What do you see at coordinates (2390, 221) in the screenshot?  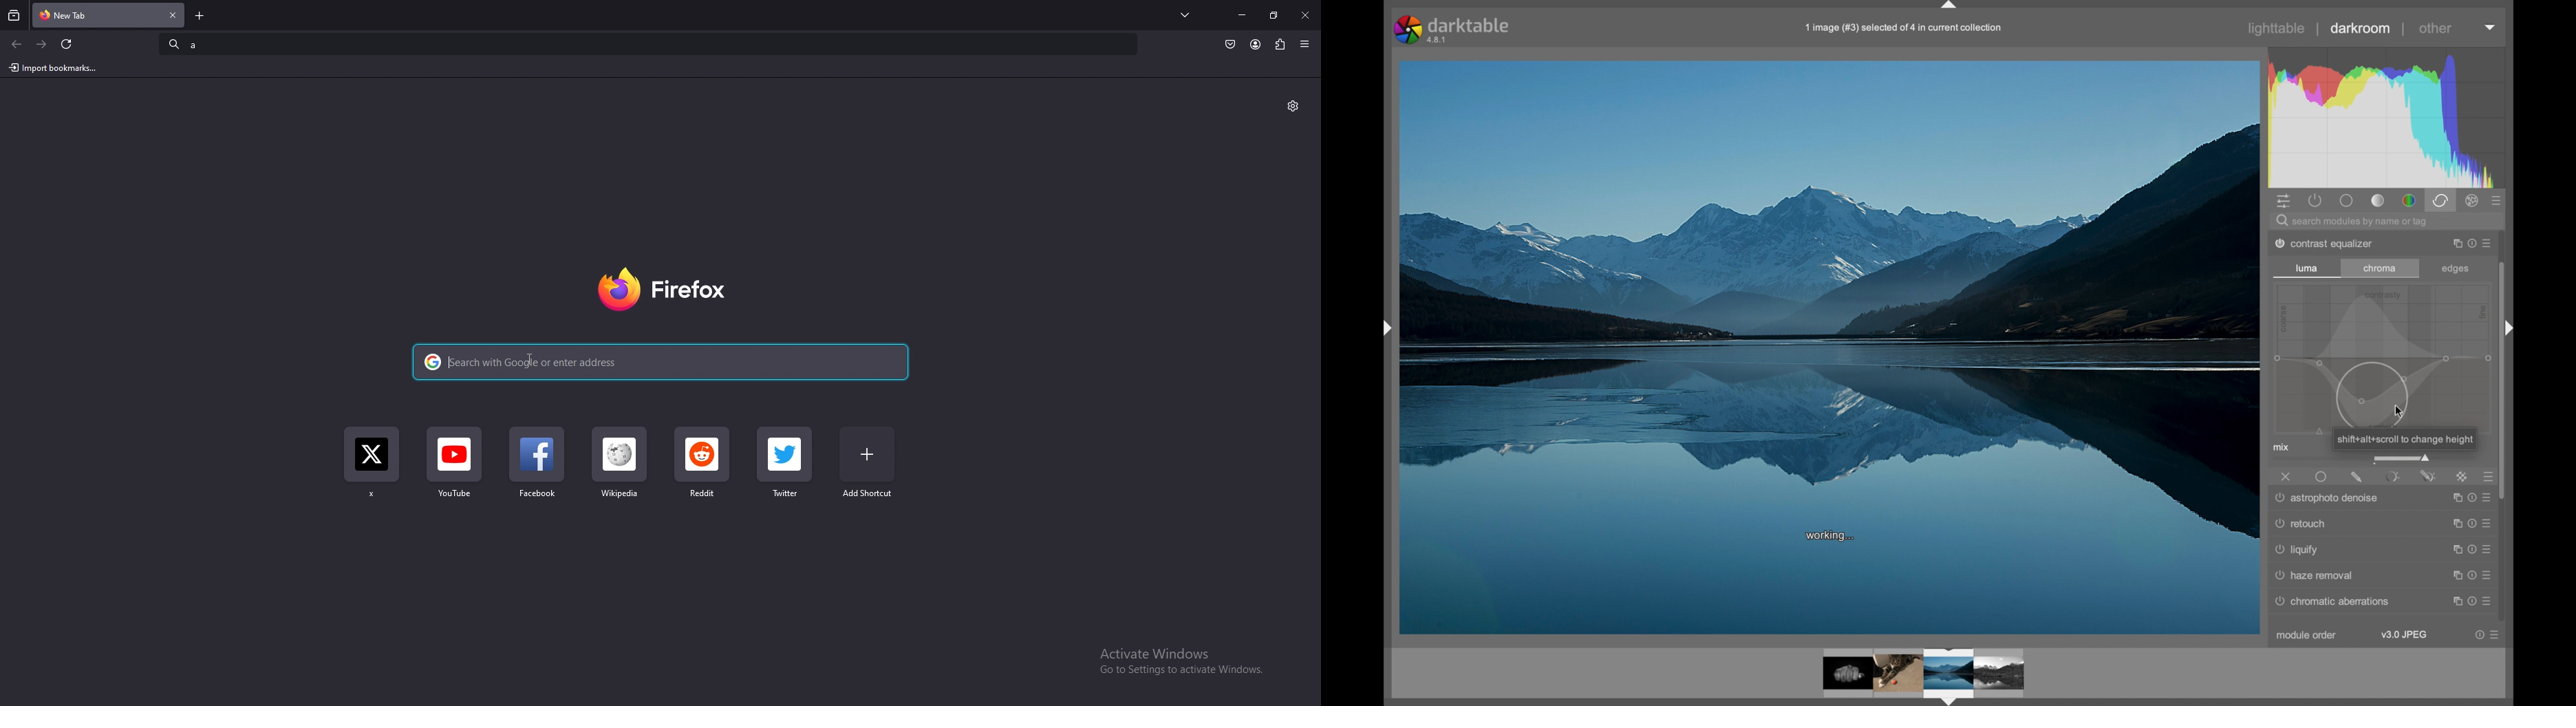 I see `search bar` at bounding box center [2390, 221].